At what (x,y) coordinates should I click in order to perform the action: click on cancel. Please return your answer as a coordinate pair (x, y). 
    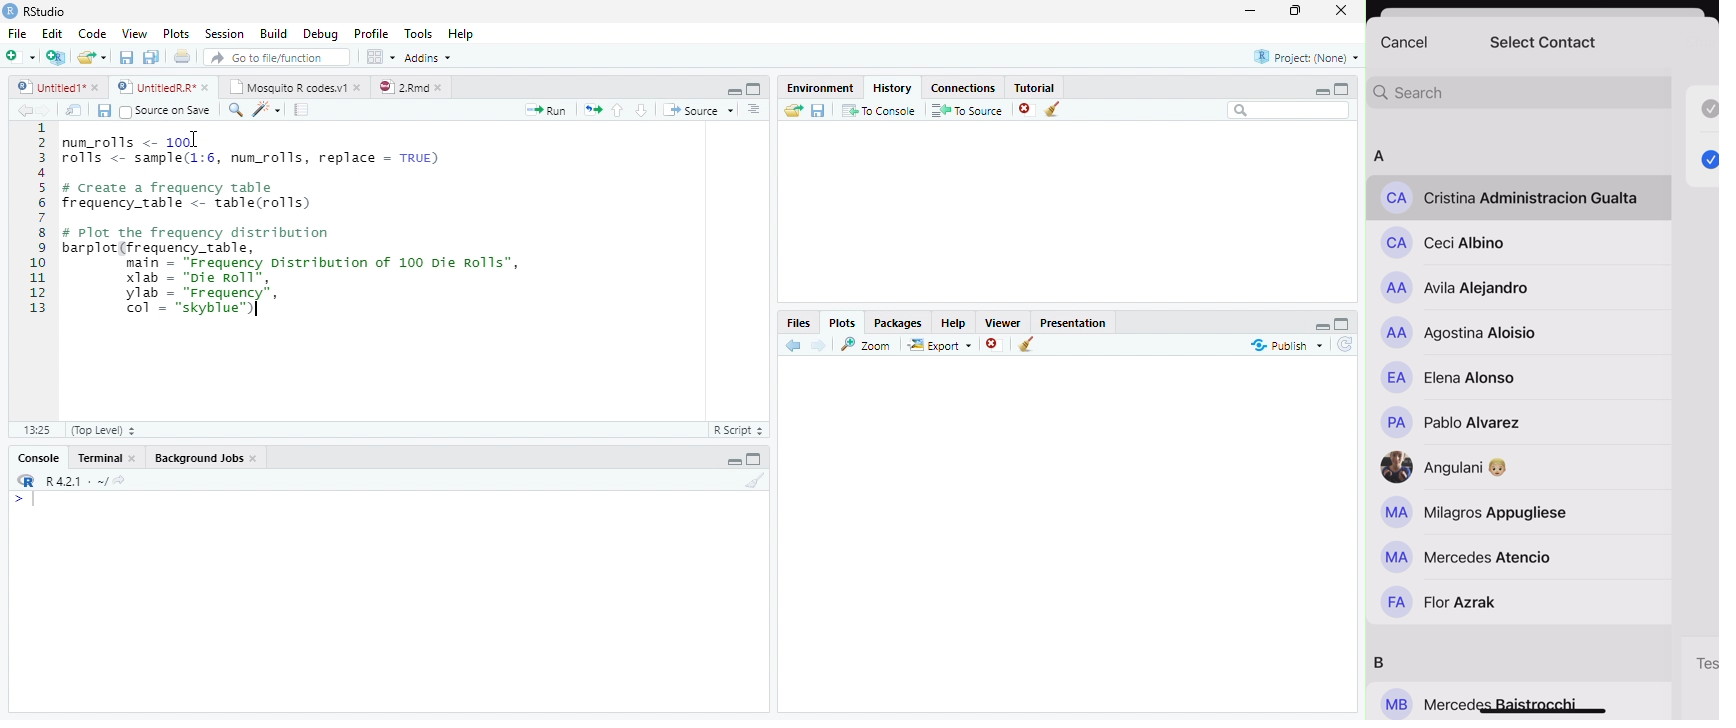
    Looking at the image, I should click on (1402, 40).